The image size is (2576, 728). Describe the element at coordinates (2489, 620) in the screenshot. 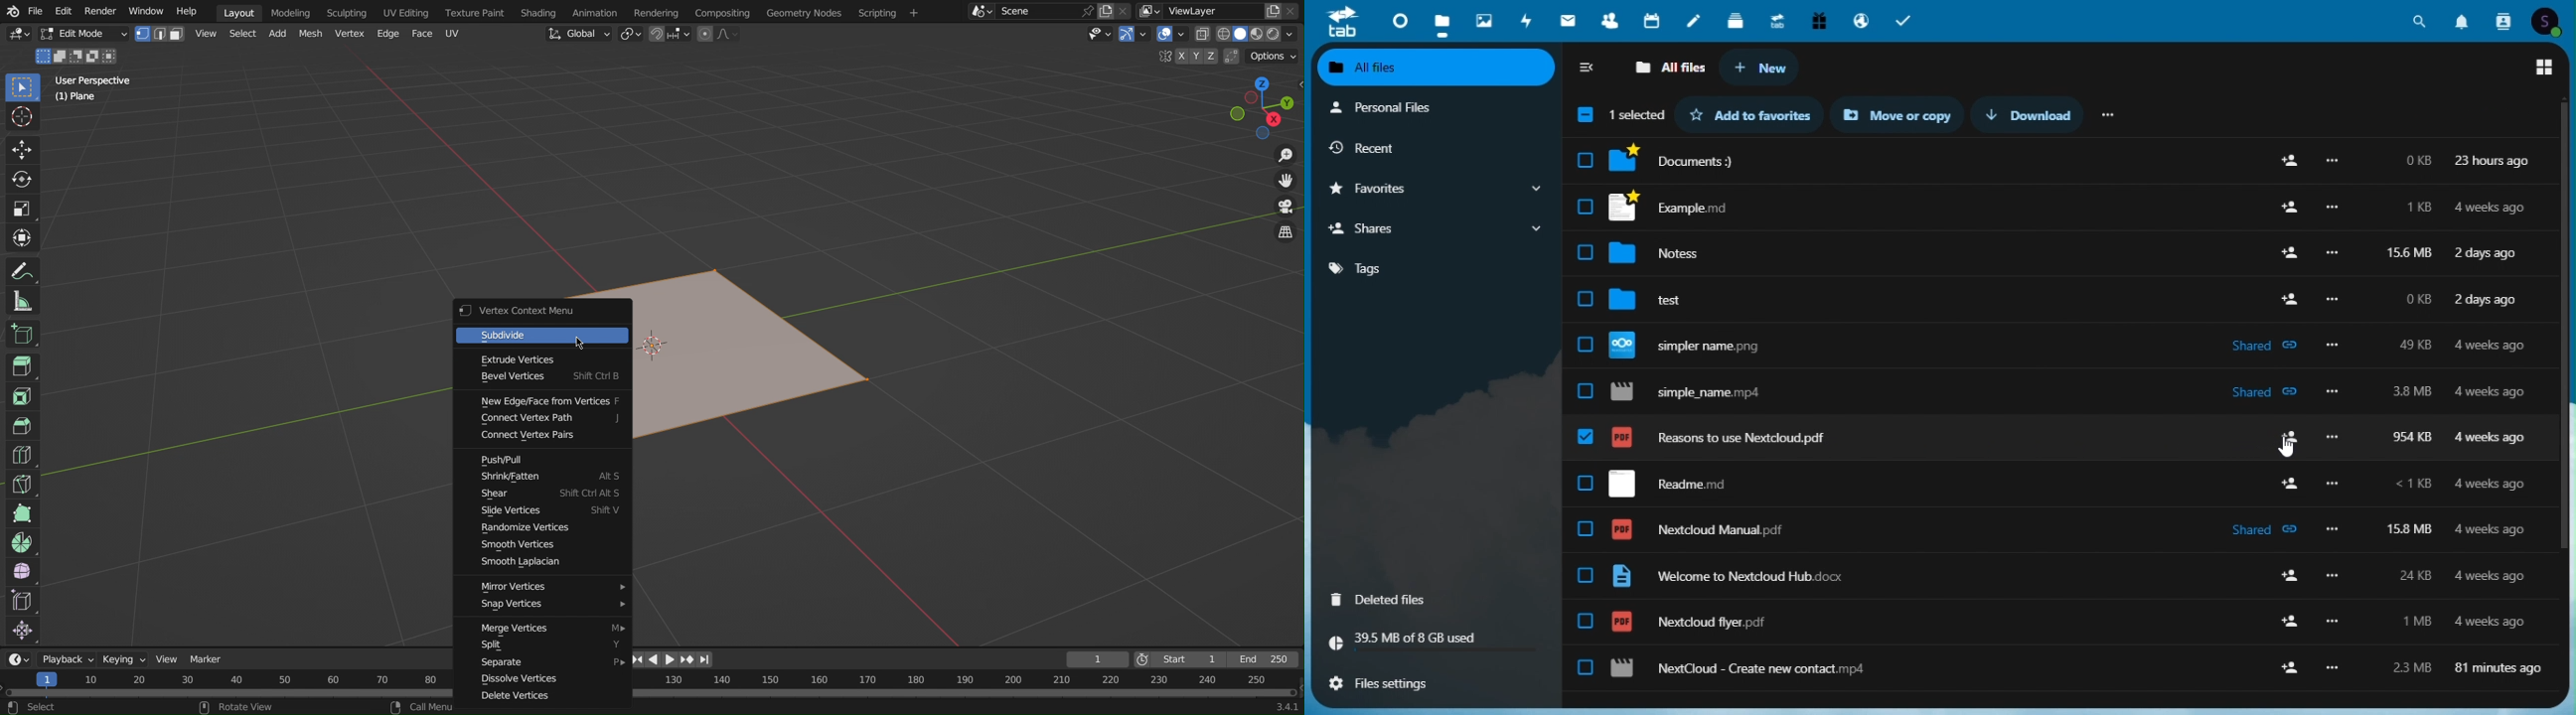

I see `4 weeks ago` at that location.